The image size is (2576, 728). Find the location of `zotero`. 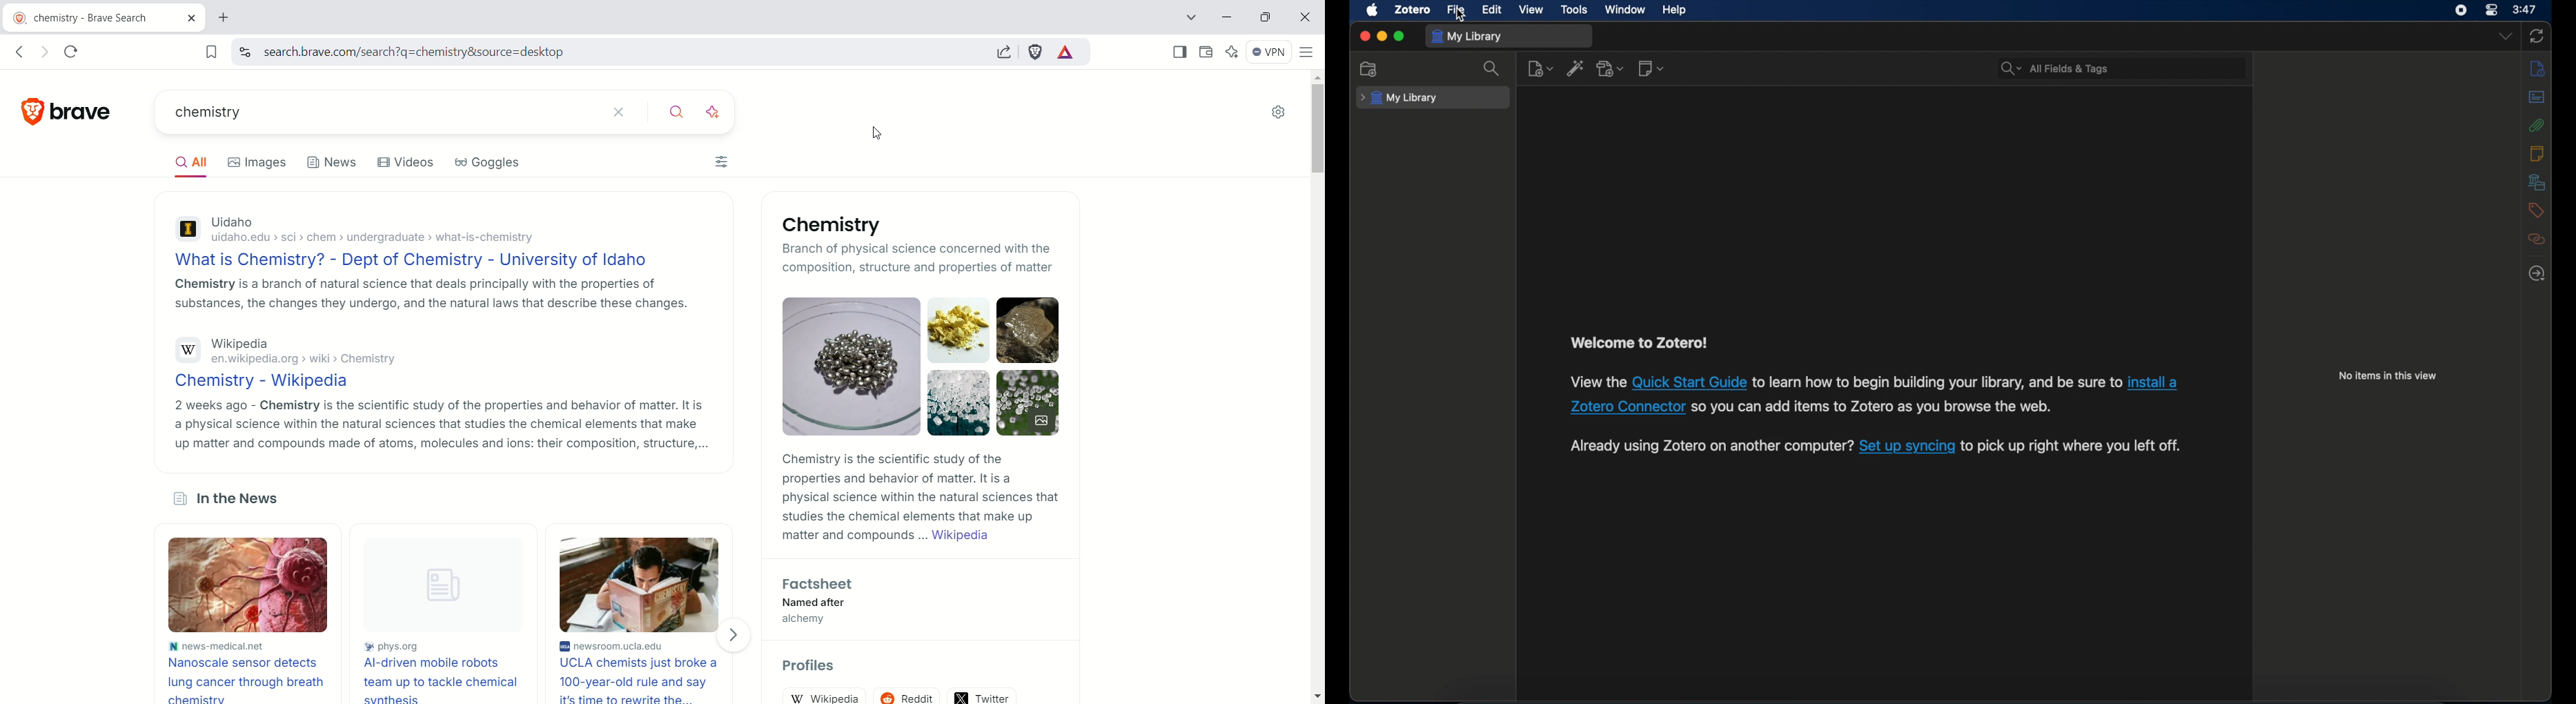

zotero is located at coordinates (1414, 10).